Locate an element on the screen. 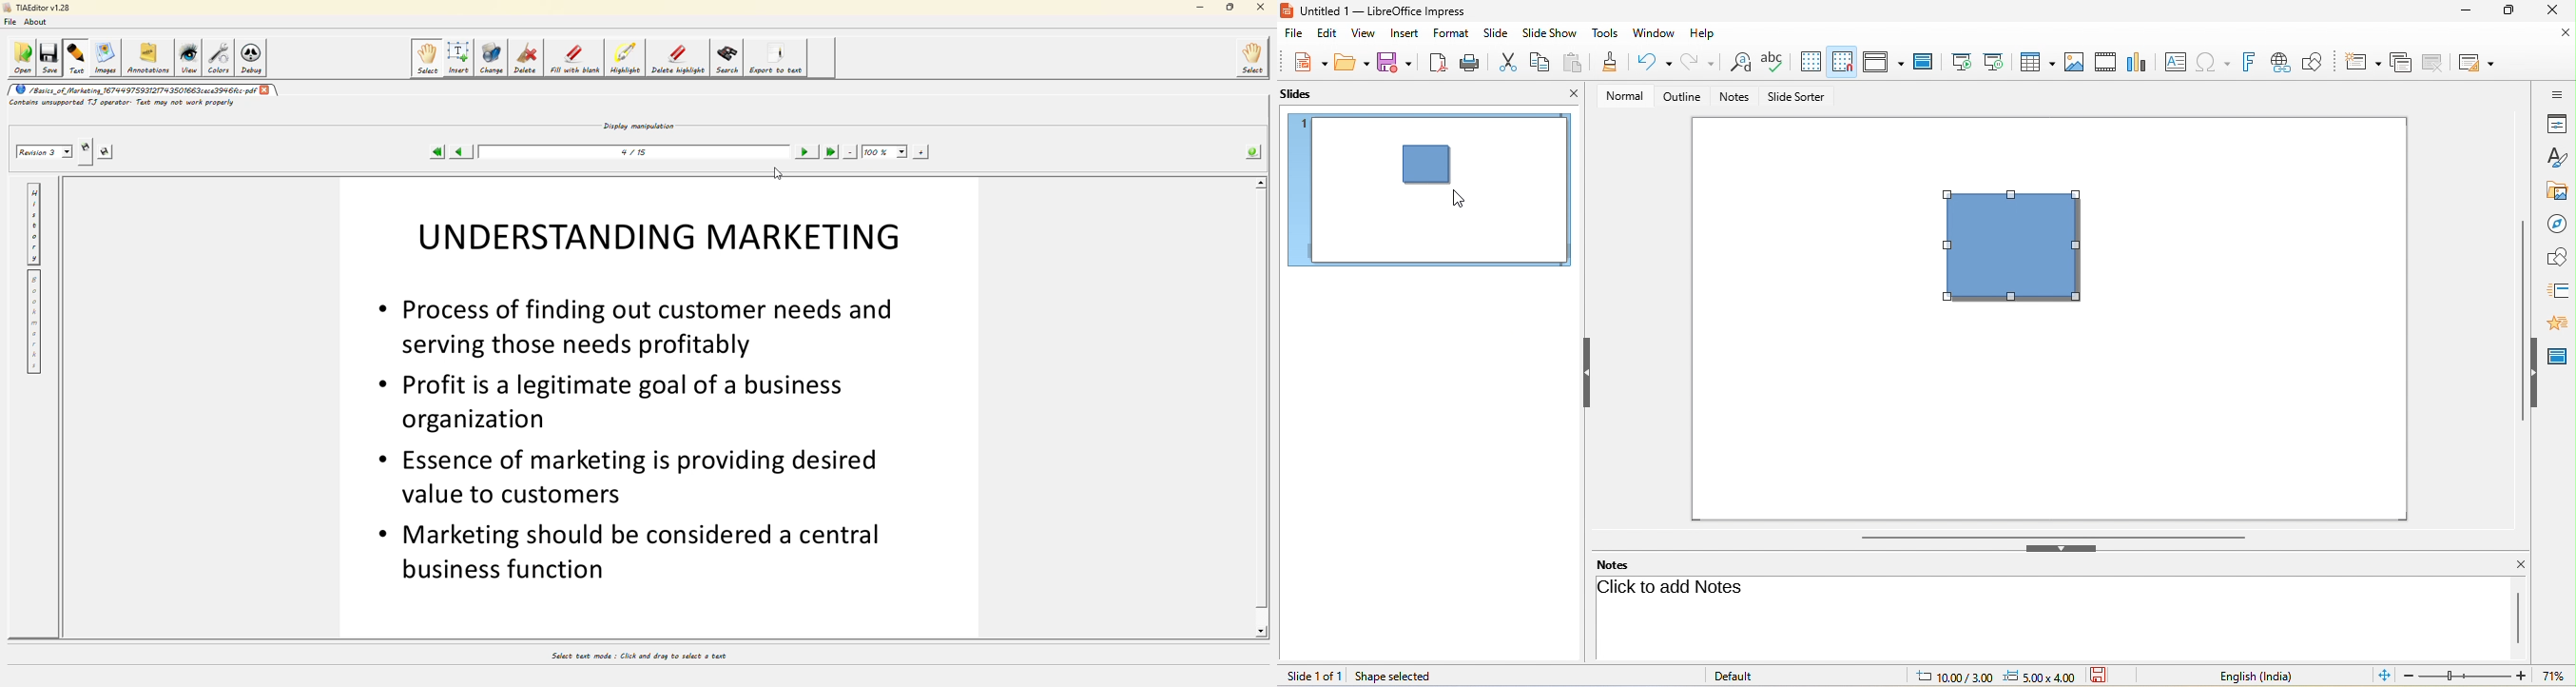 This screenshot has height=700, width=2576. normal is located at coordinates (1625, 96).